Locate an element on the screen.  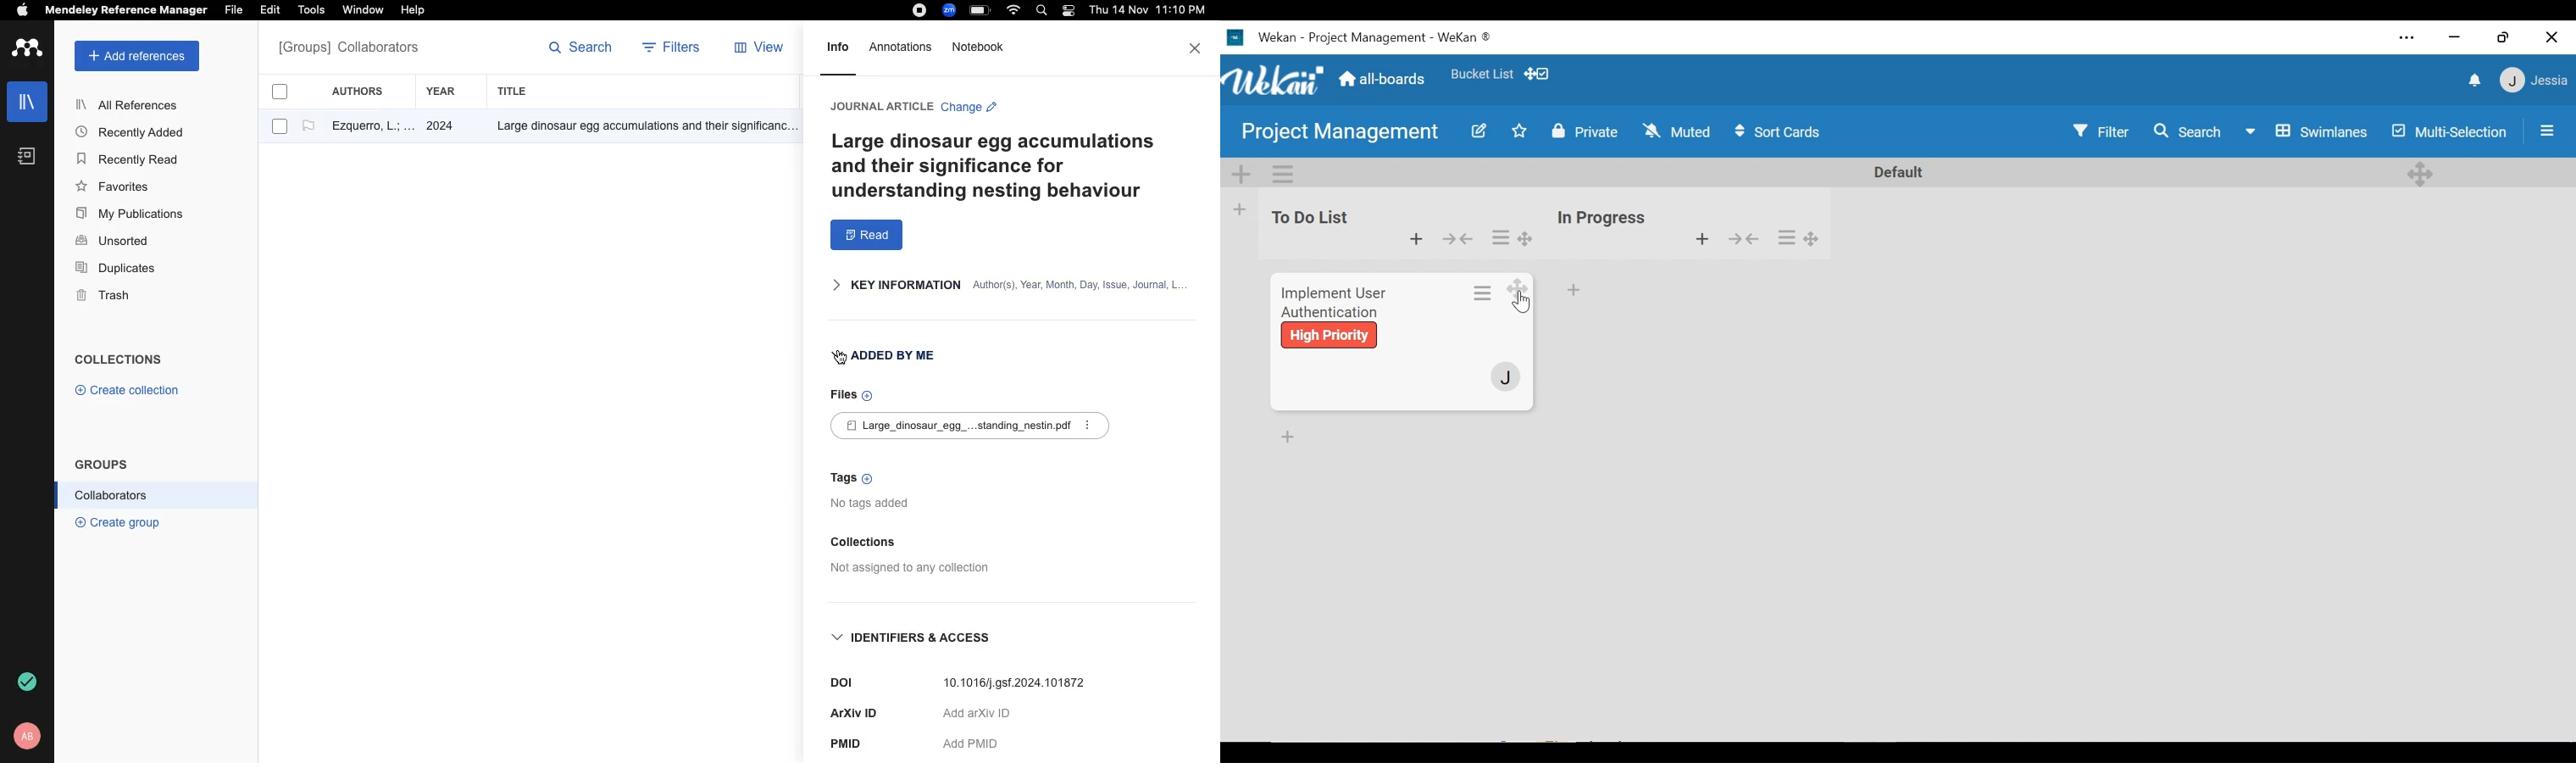
Project Management is located at coordinates (1342, 133).